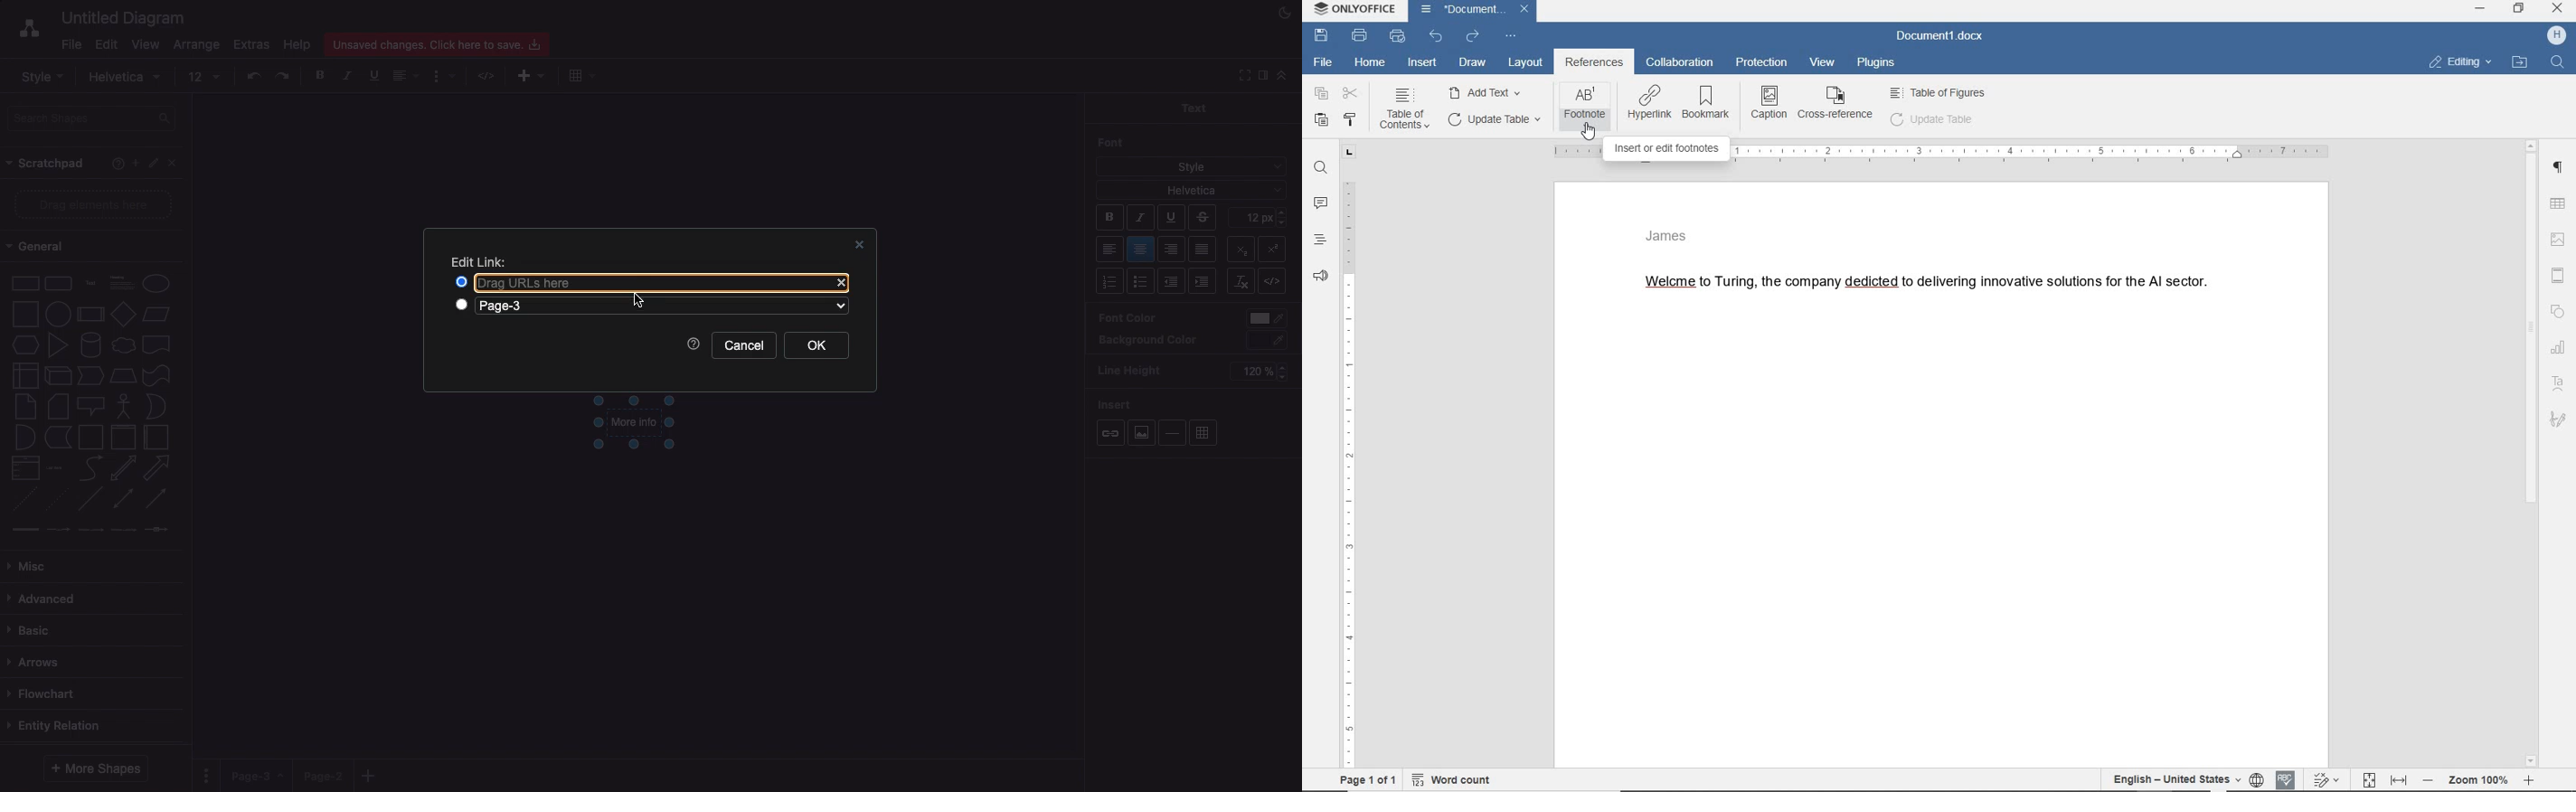 This screenshot has height=812, width=2576. Describe the element at coordinates (99, 768) in the screenshot. I see `More shapes` at that location.